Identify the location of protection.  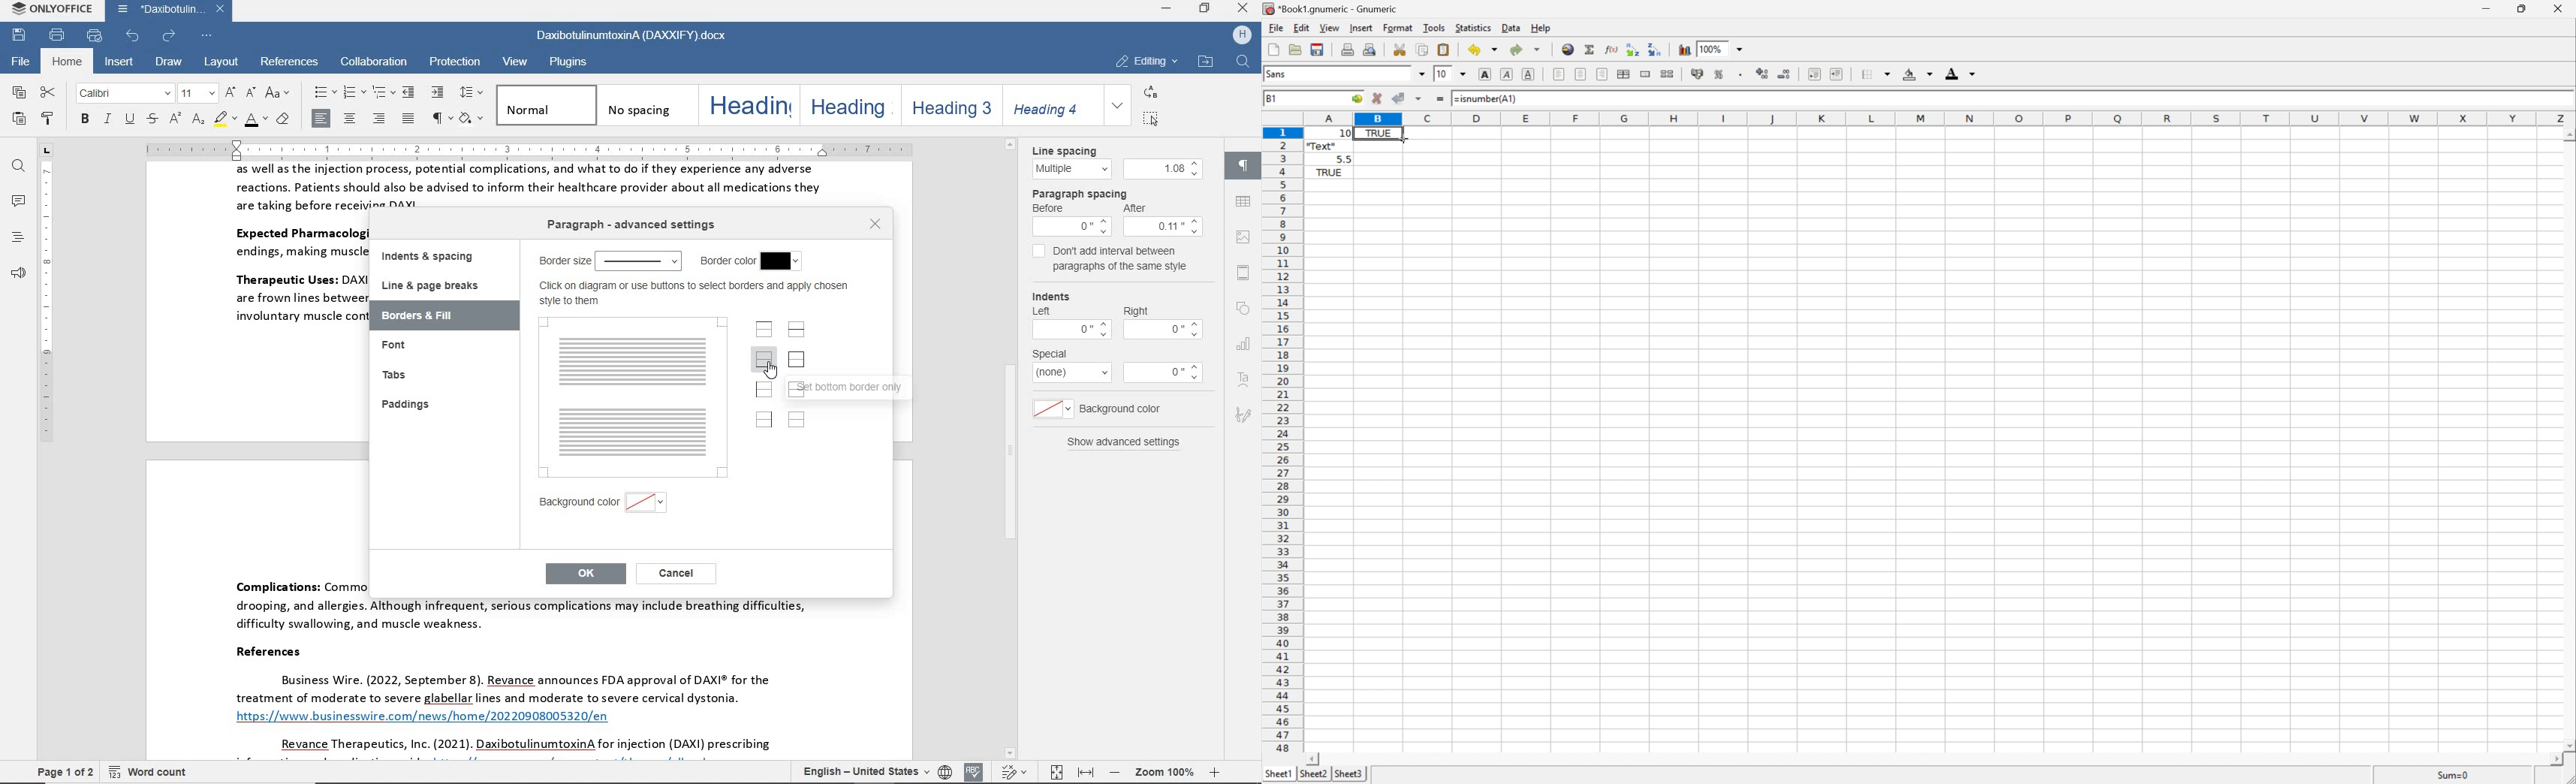
(454, 61).